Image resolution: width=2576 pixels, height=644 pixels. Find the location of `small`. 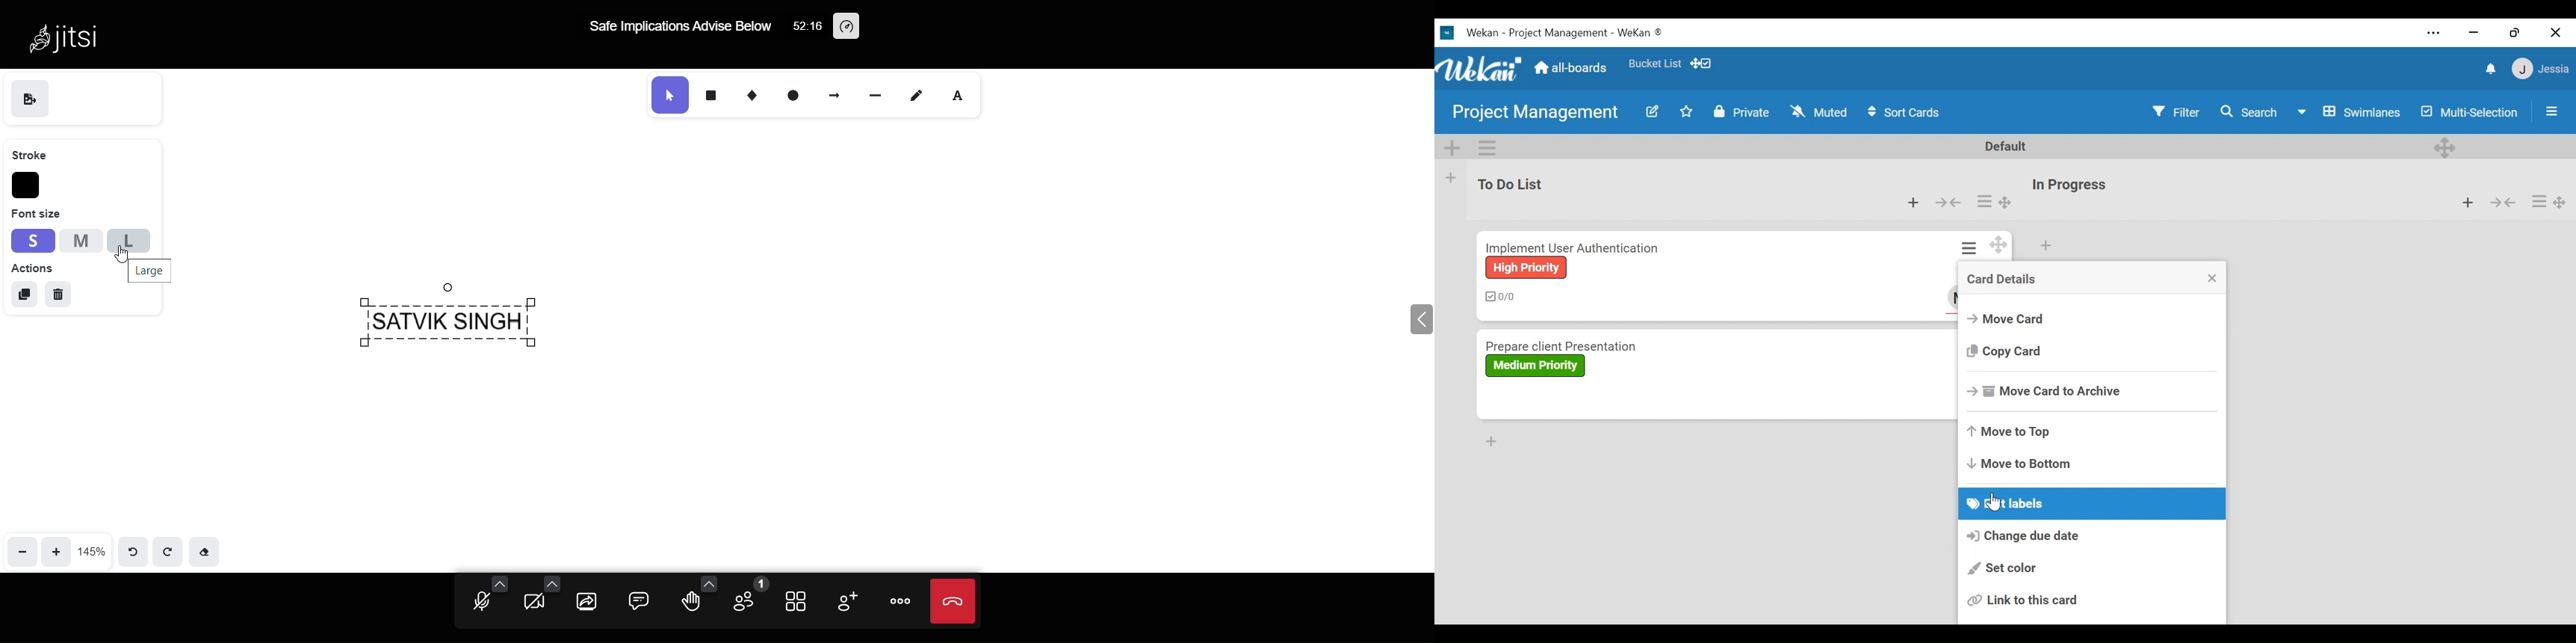

small is located at coordinates (33, 240).